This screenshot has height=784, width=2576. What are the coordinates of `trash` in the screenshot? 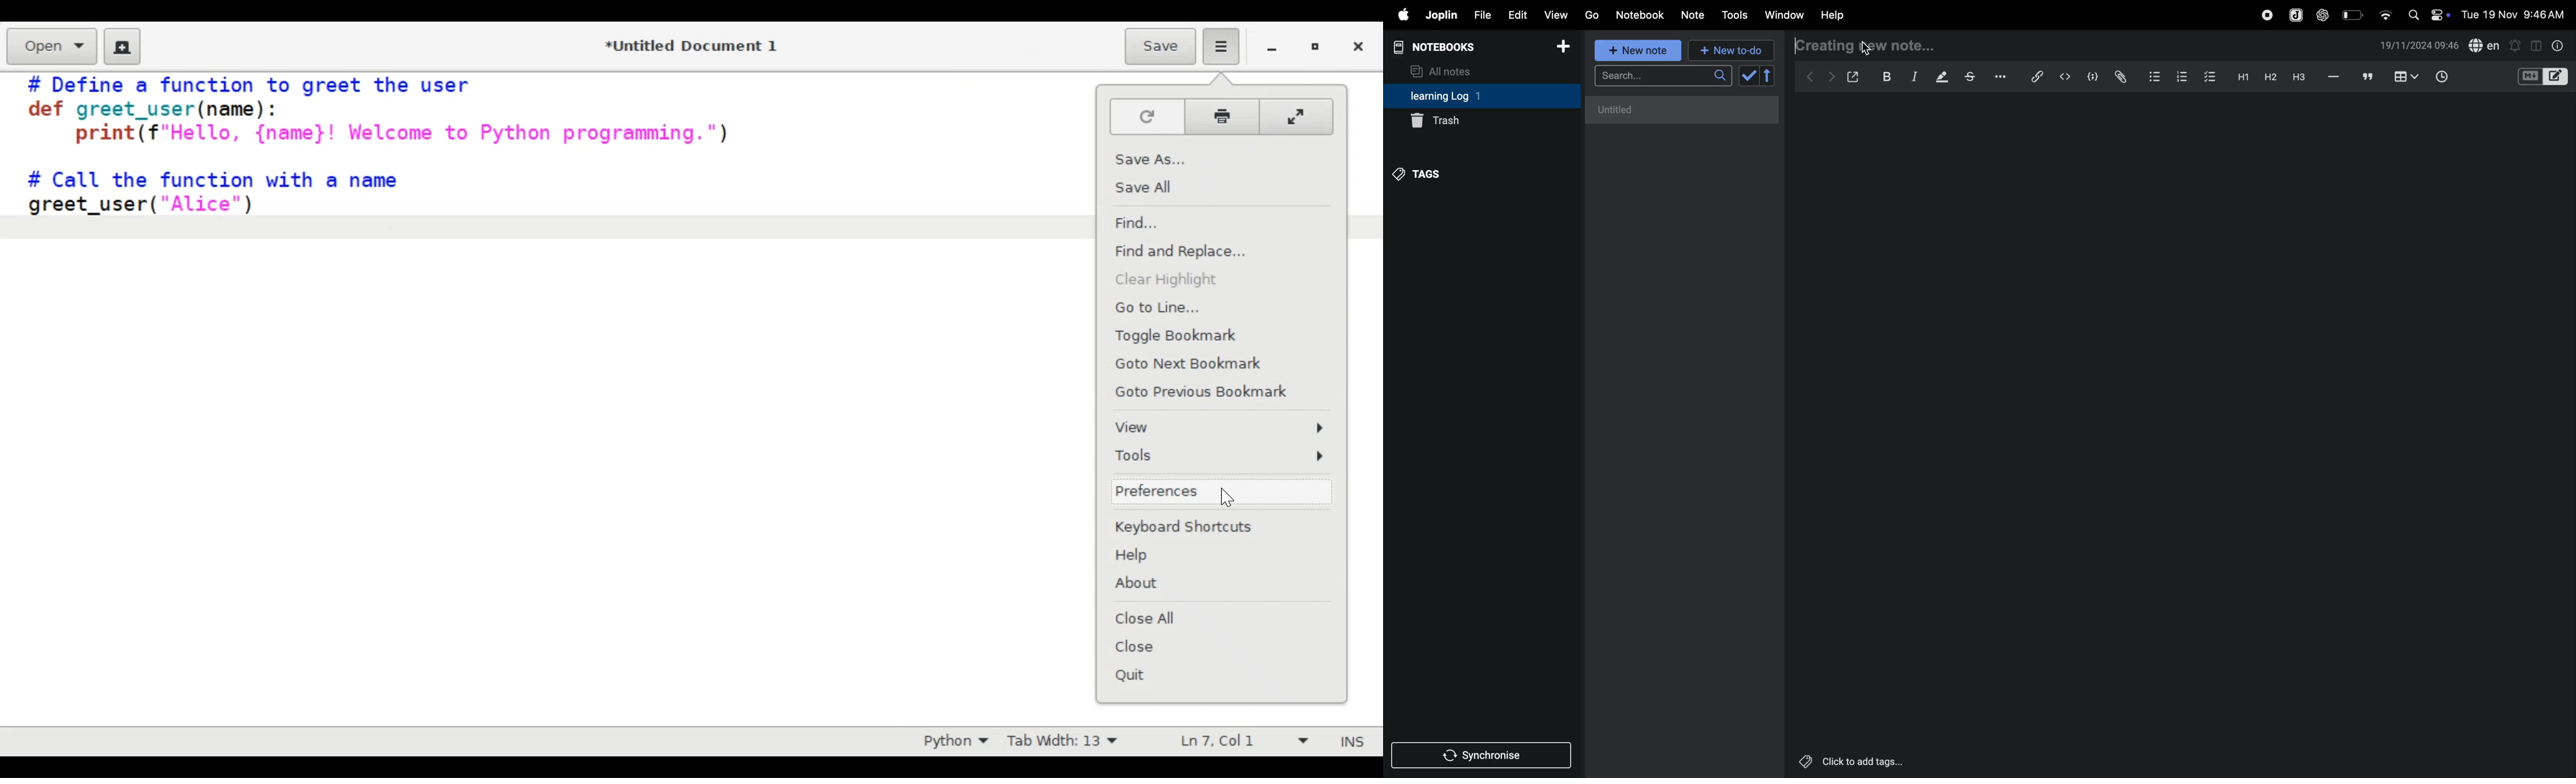 It's located at (1482, 120).